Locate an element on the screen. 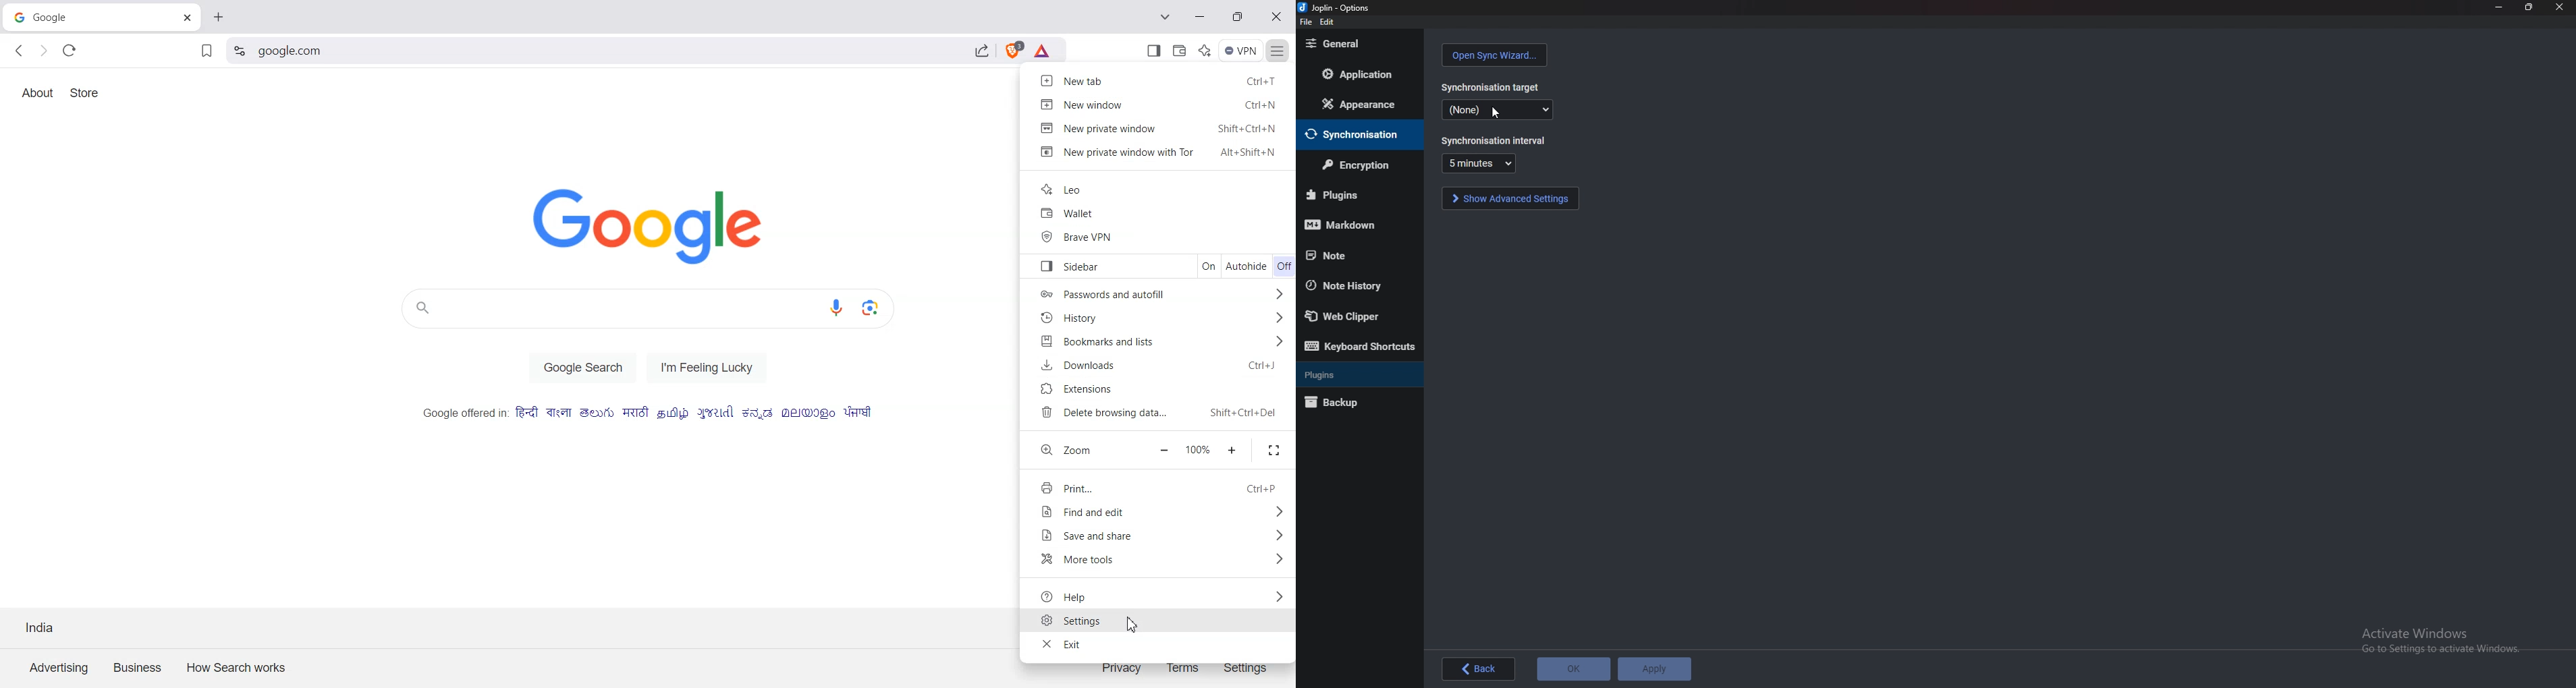 This screenshot has height=700, width=2576. Appearance is located at coordinates (1355, 104).